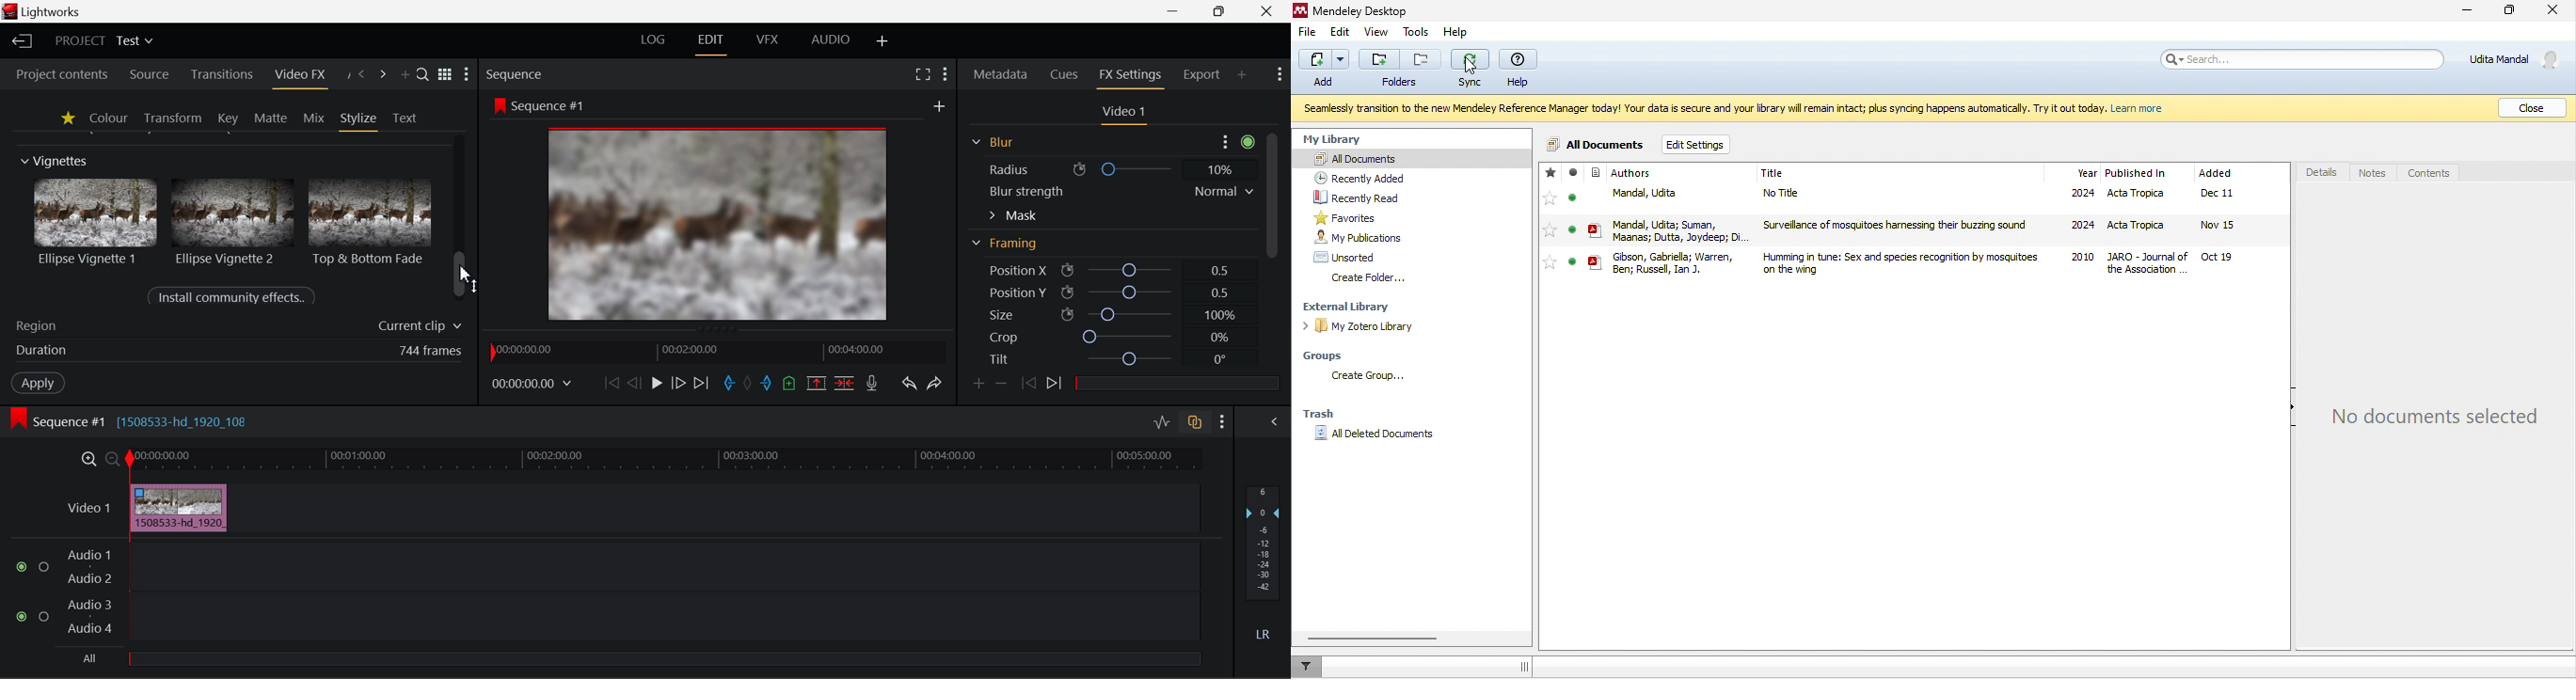 The height and width of the screenshot is (700, 2576). I want to click on added, so click(2216, 173).